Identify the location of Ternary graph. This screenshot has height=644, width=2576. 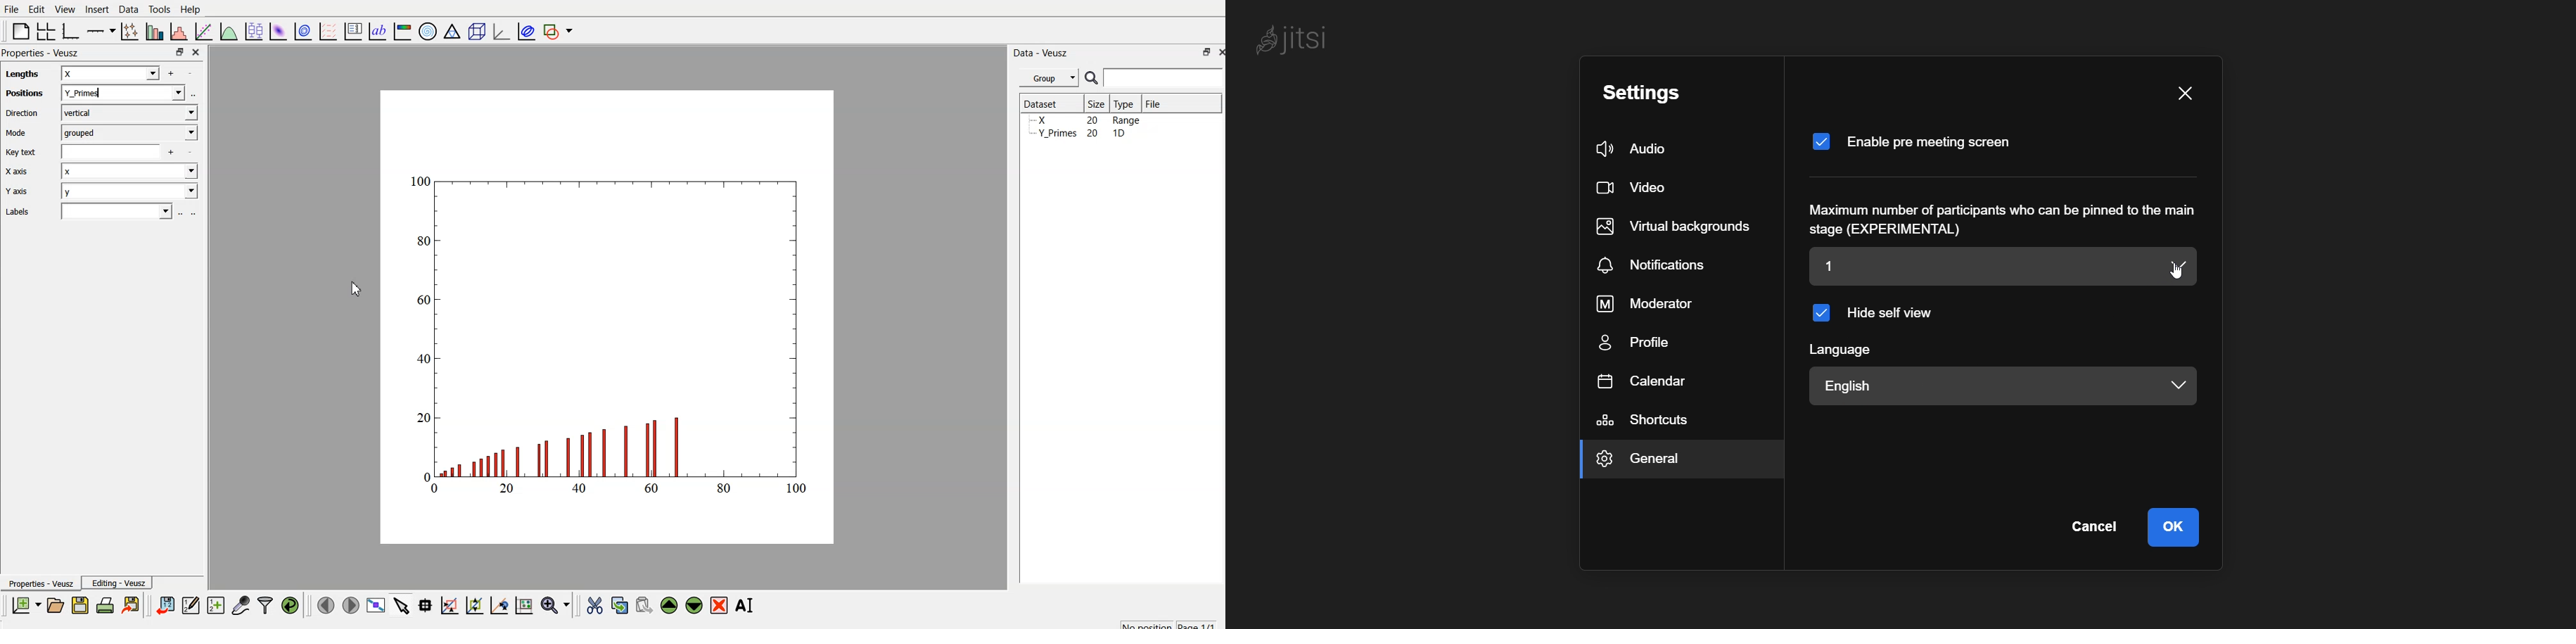
(453, 31).